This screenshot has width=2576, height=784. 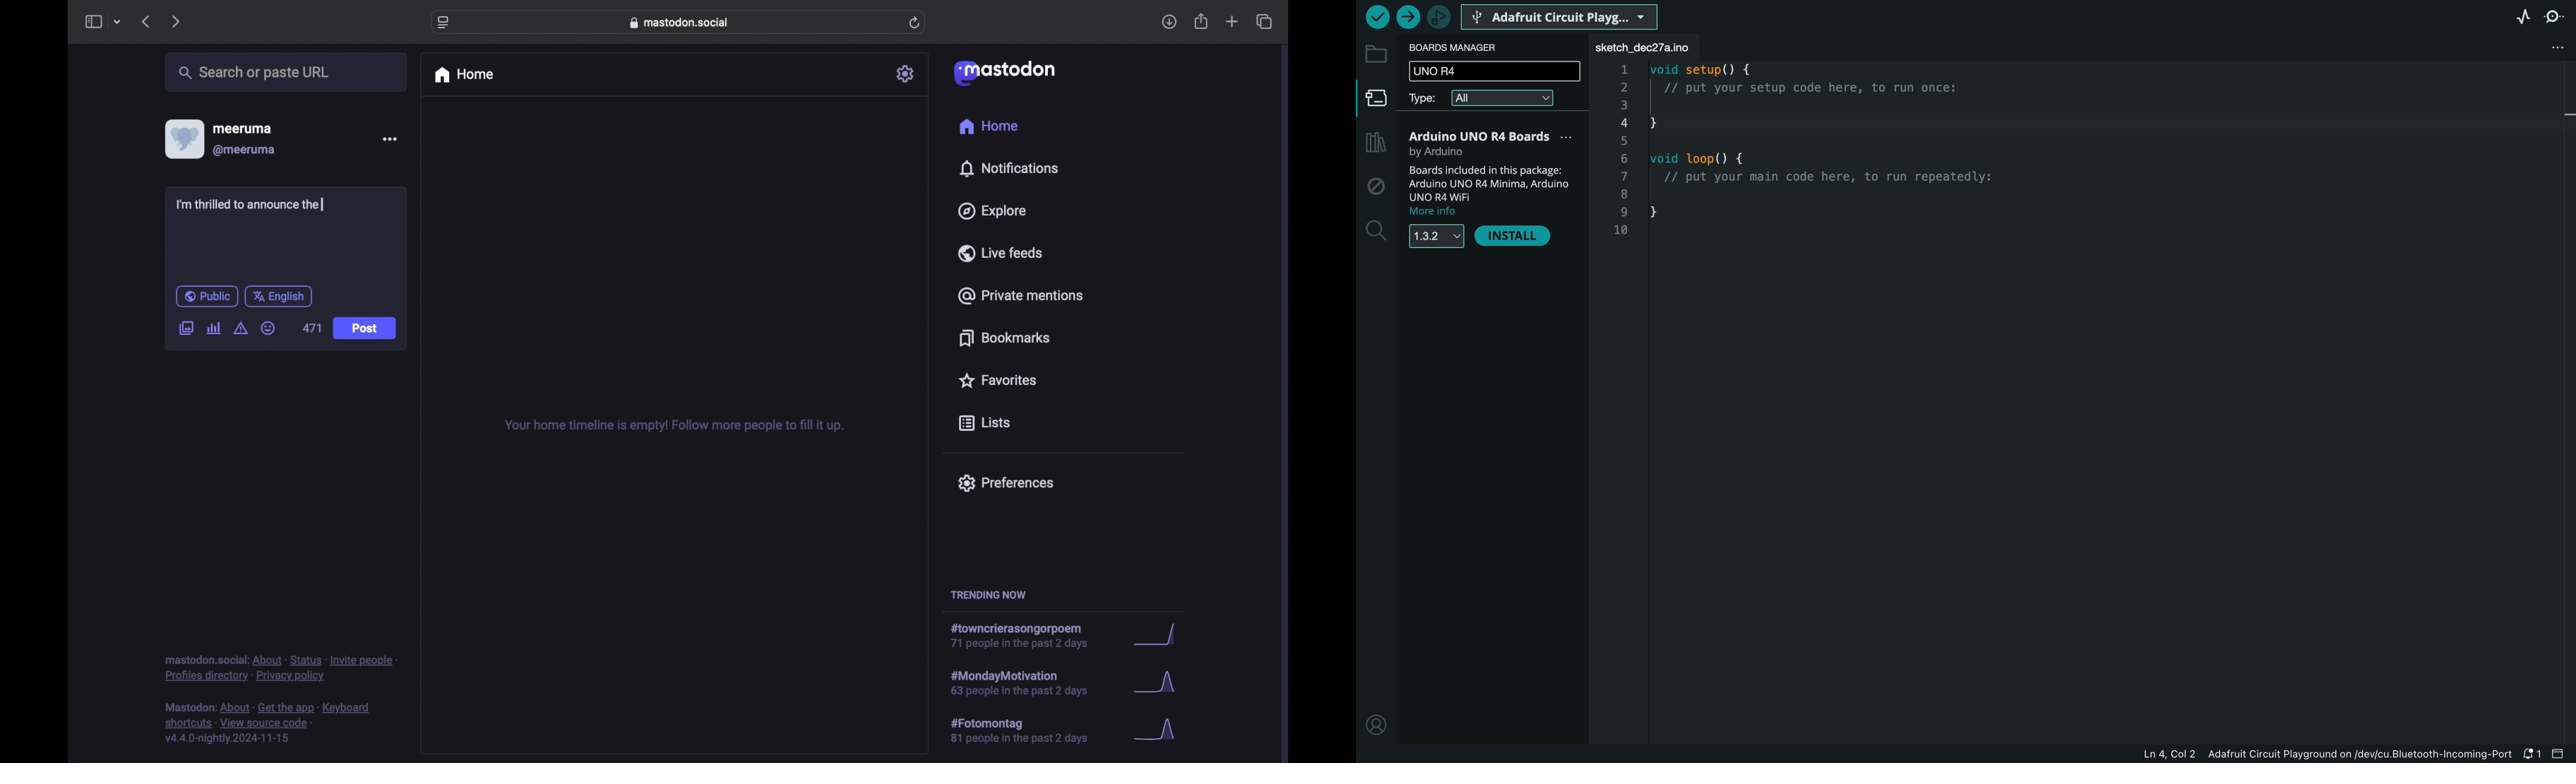 I want to click on next, so click(x=175, y=23).